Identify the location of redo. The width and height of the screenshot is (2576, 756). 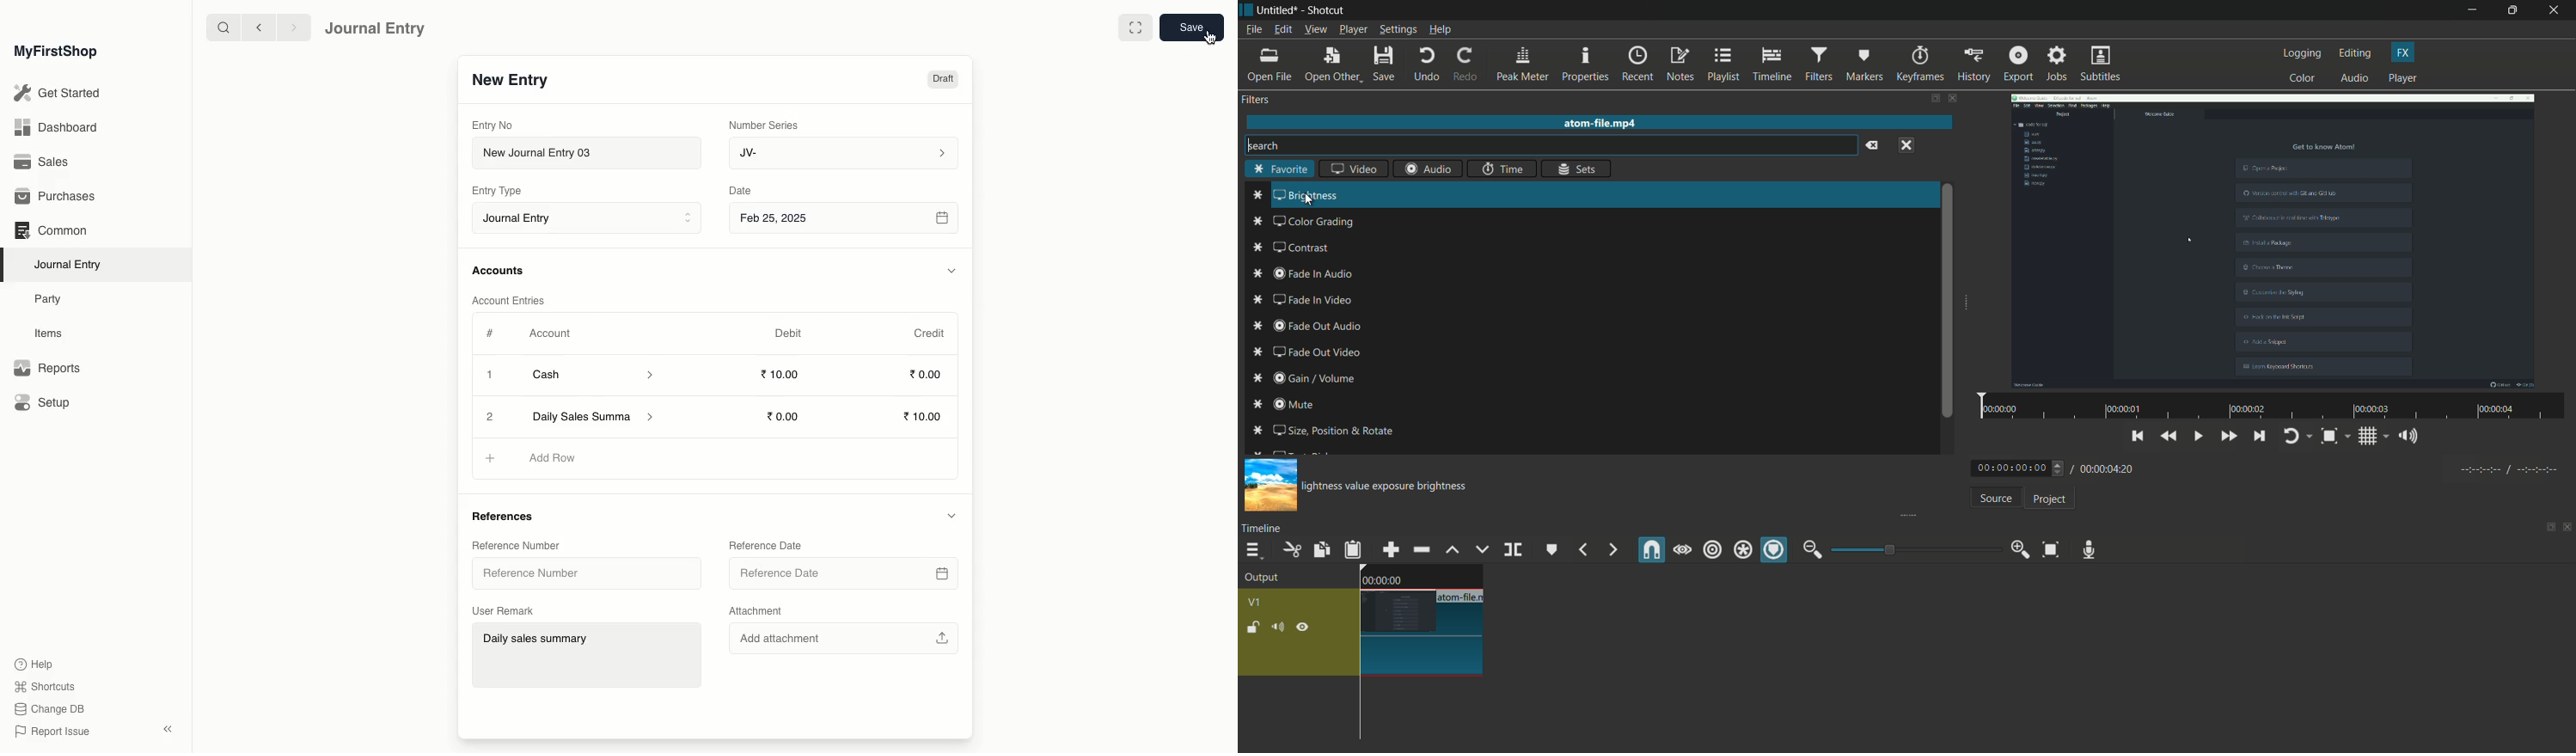
(1464, 64).